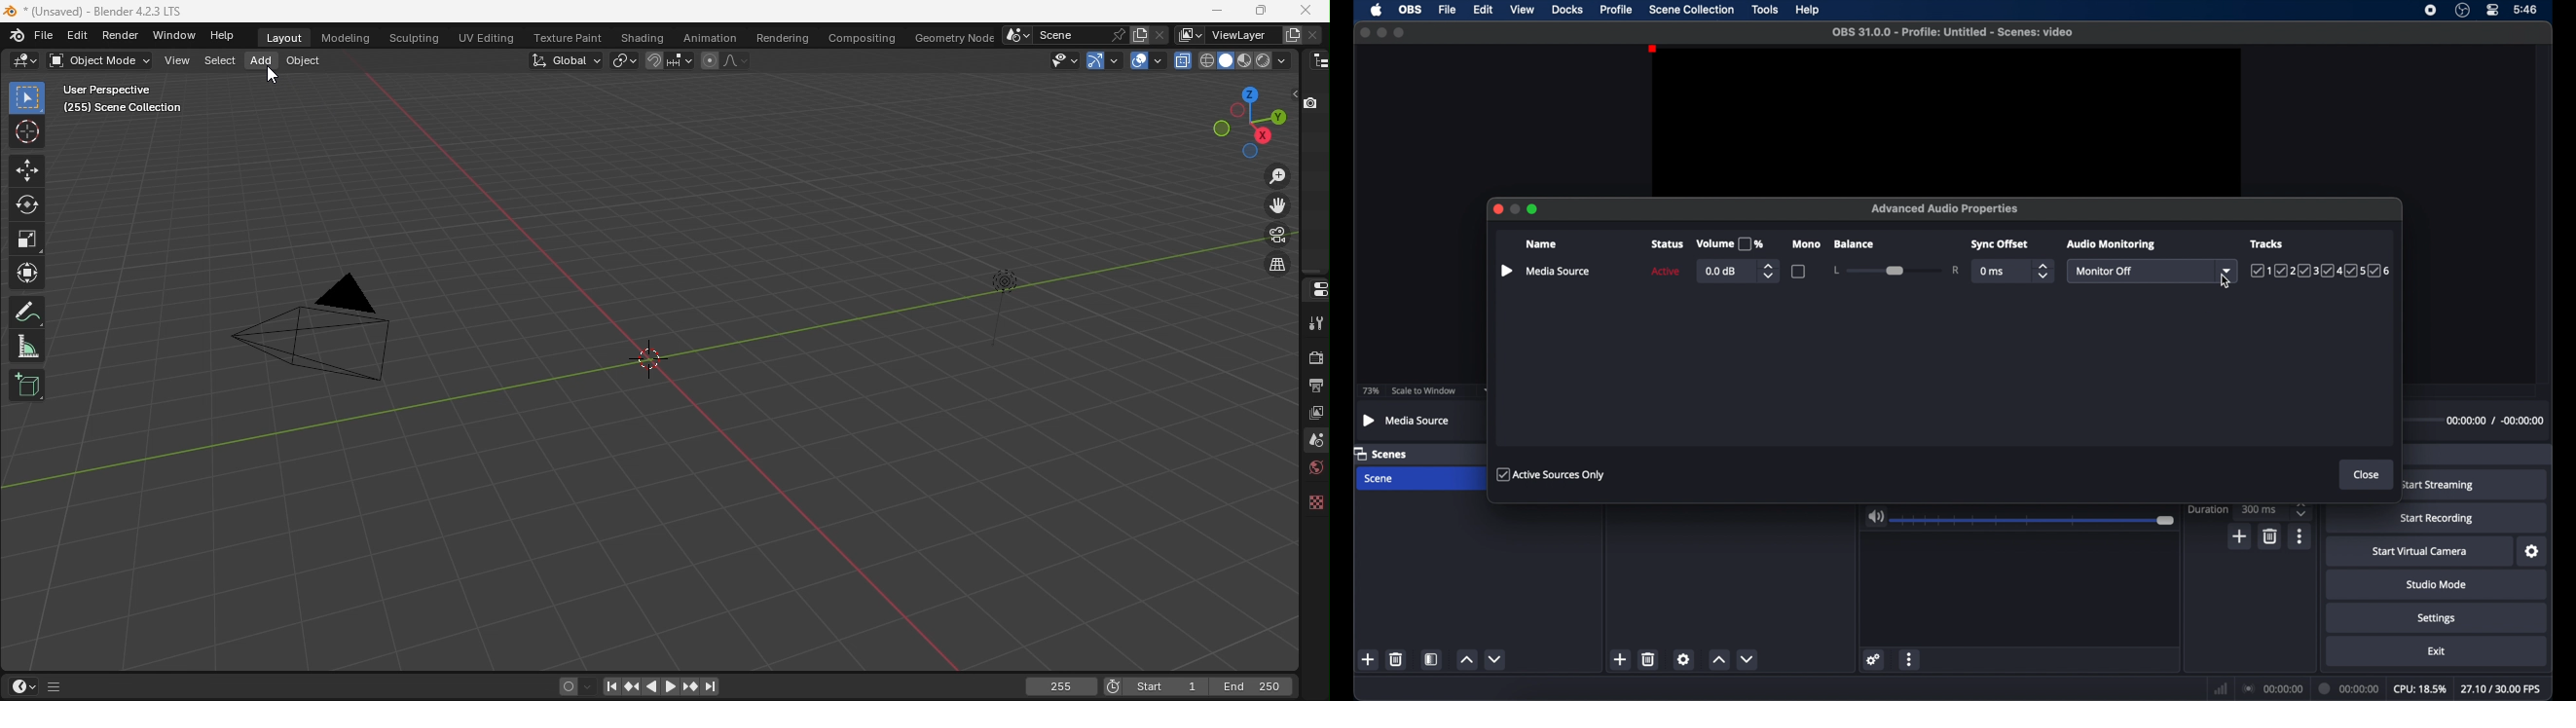 The width and height of the screenshot is (2576, 728). Describe the element at coordinates (2525, 8) in the screenshot. I see `time` at that location.